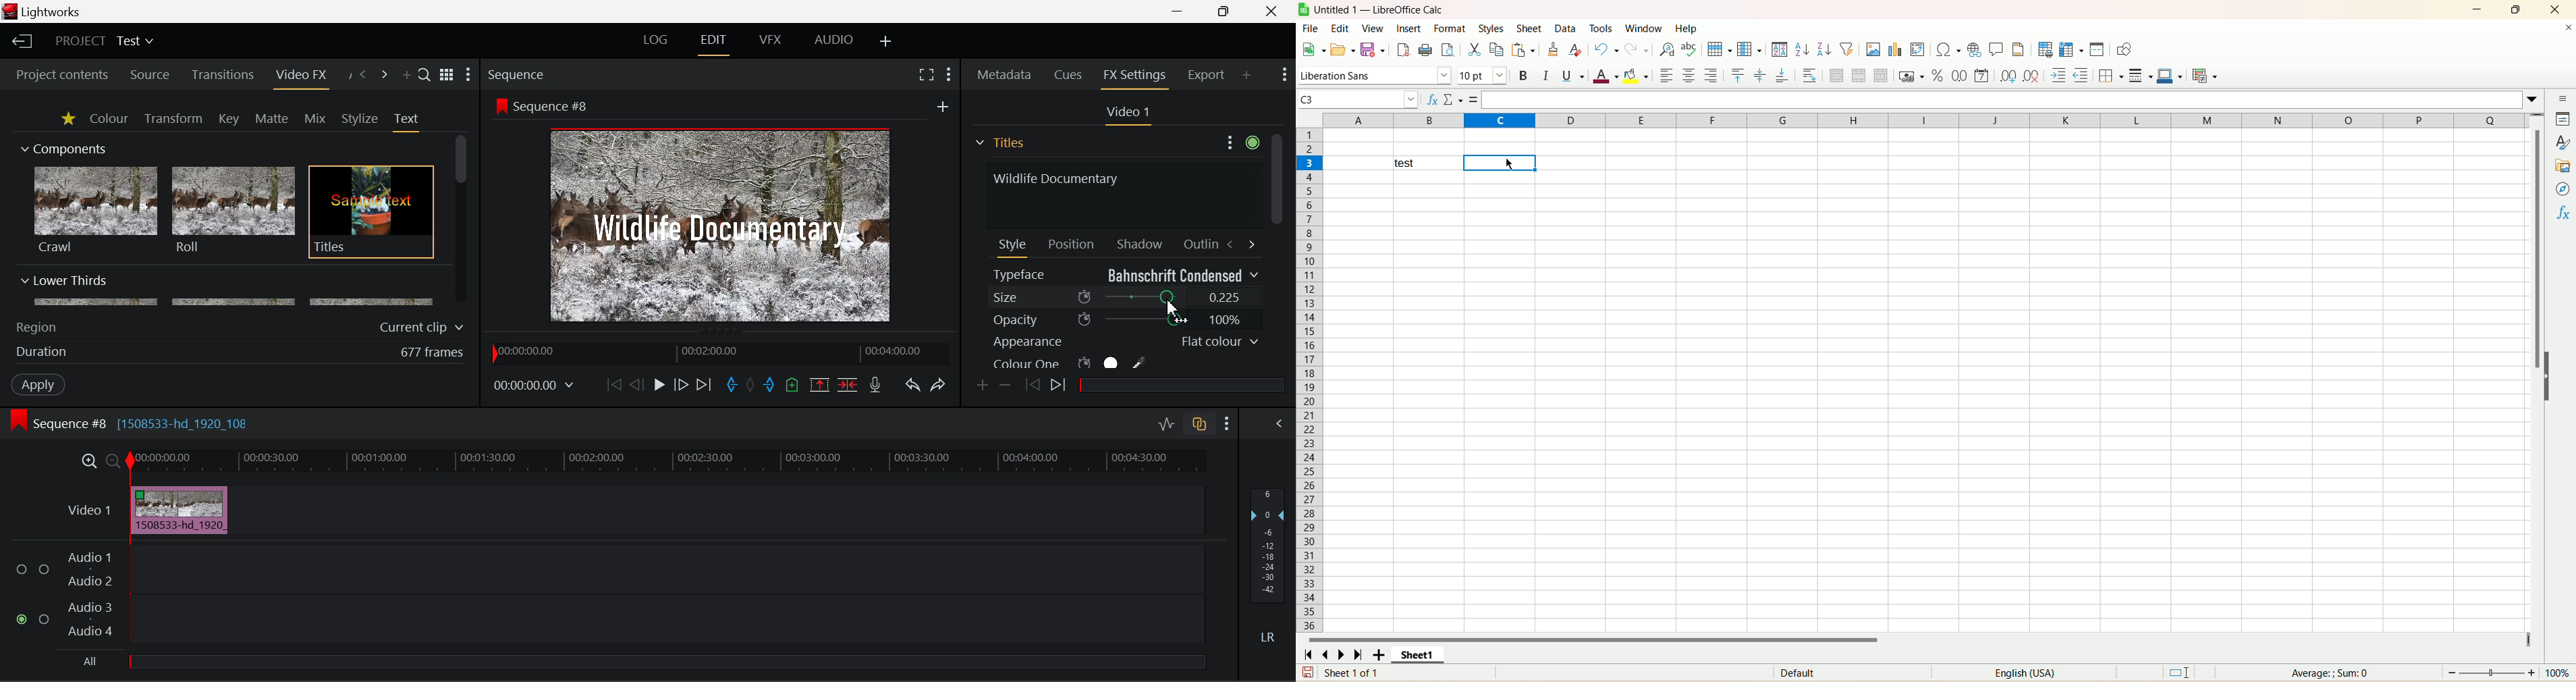 The width and height of the screenshot is (2576, 700). I want to click on Favorites, so click(70, 120).